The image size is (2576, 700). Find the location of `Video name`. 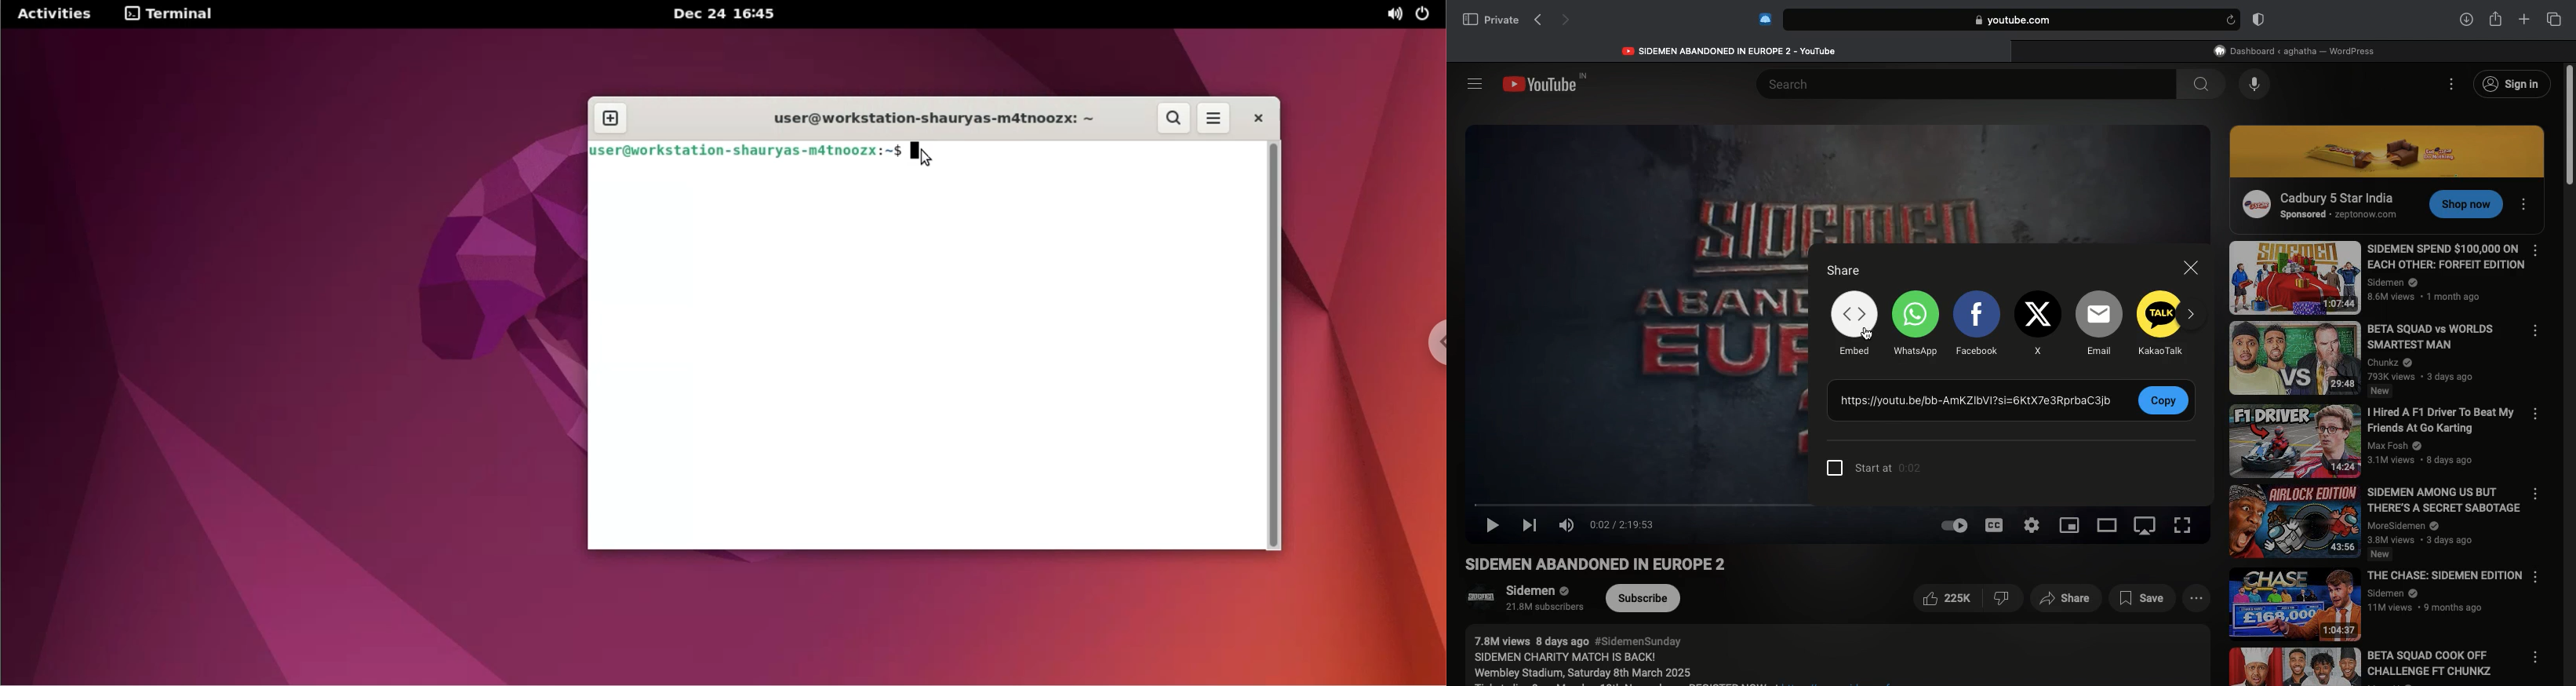

Video name is located at coordinates (2370, 440).